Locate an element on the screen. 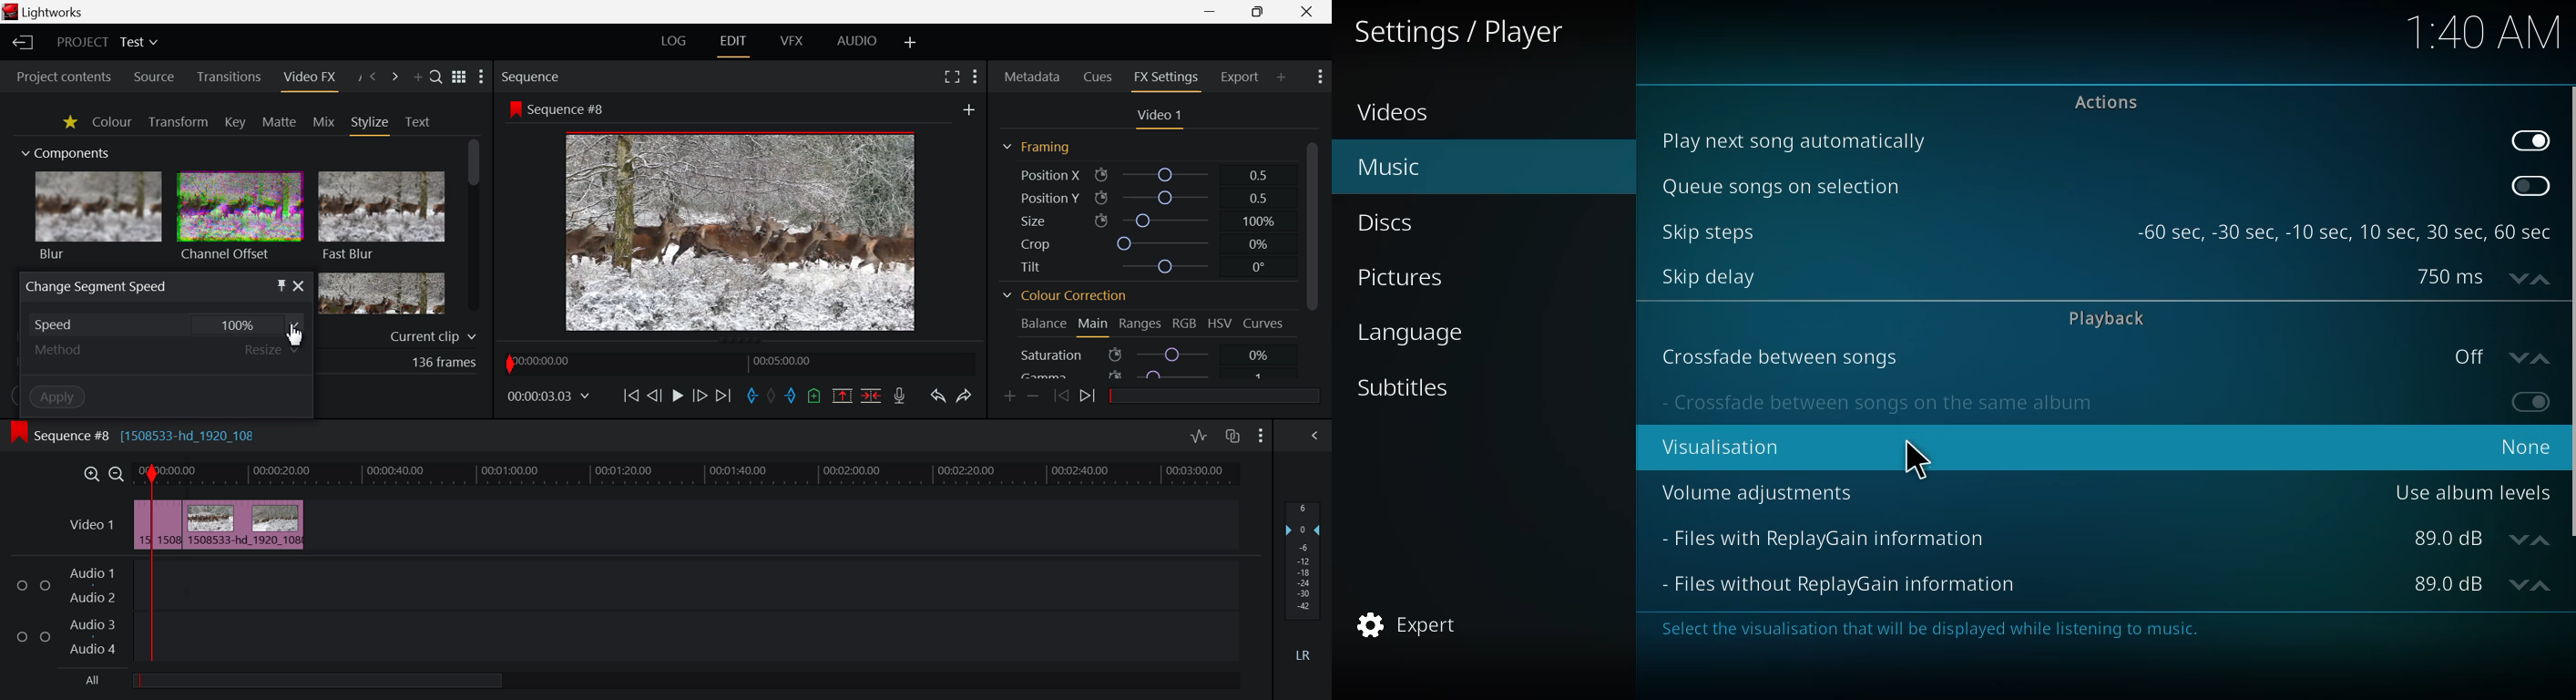 Image resolution: width=2576 pixels, height=700 pixels. Frame Time is located at coordinates (549, 396).